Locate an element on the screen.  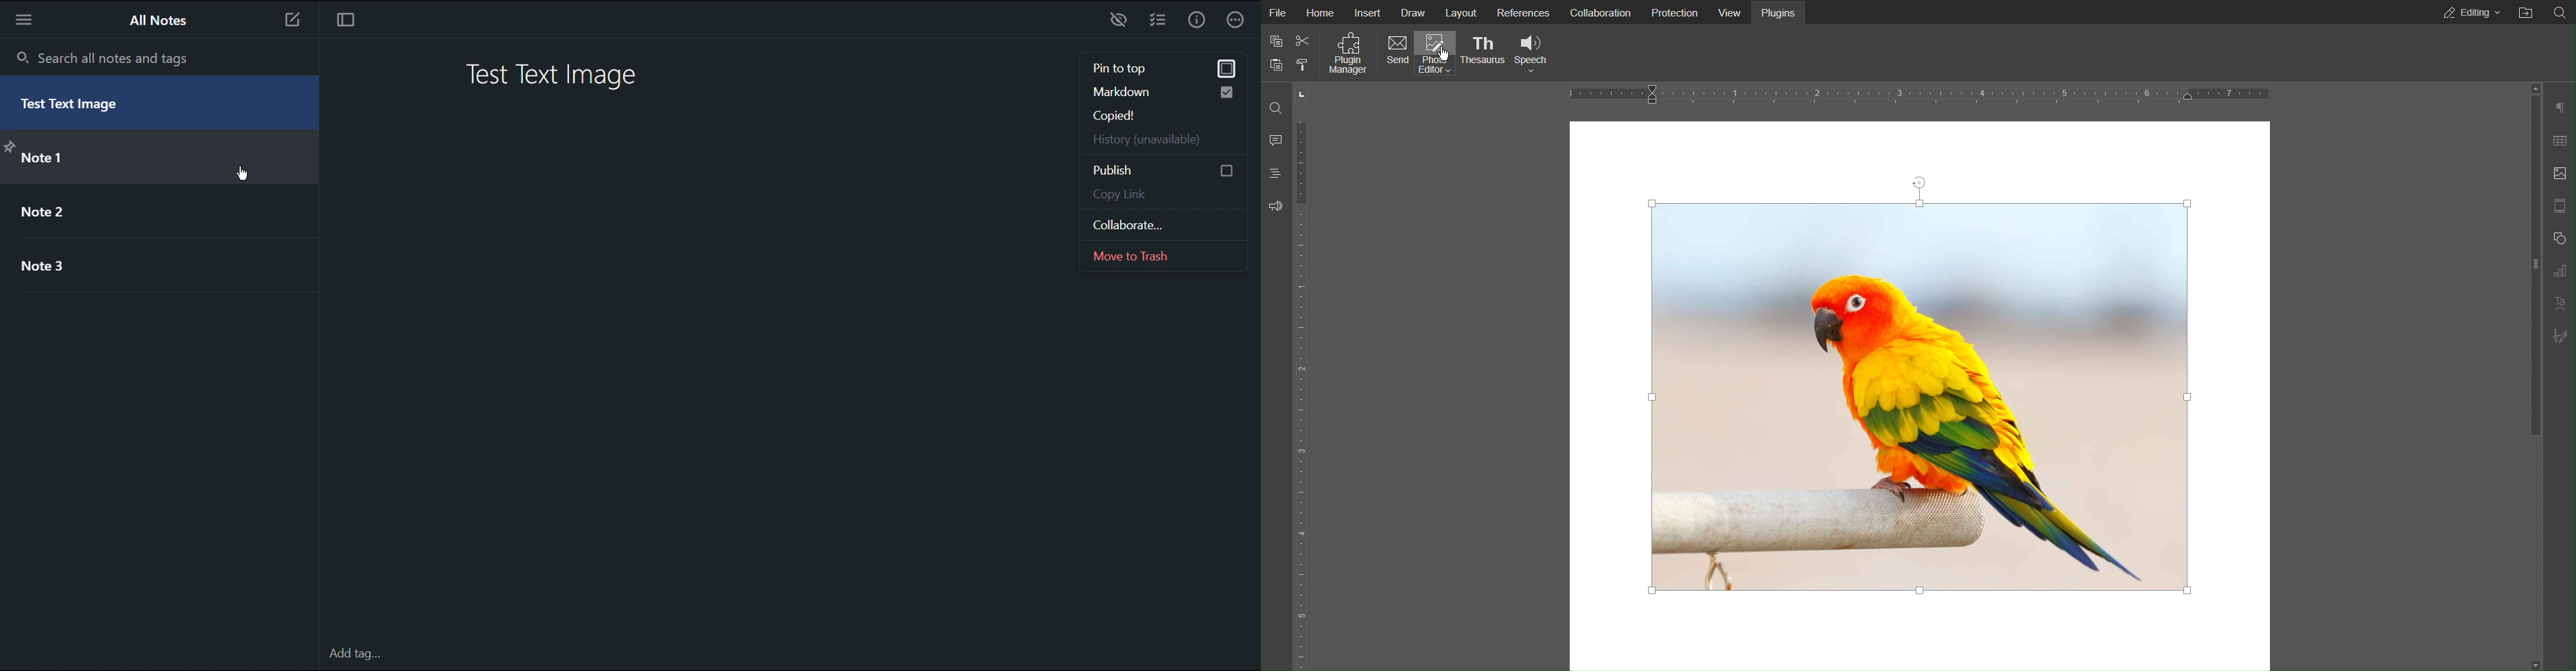
Plugin Manager is located at coordinates (1346, 54).